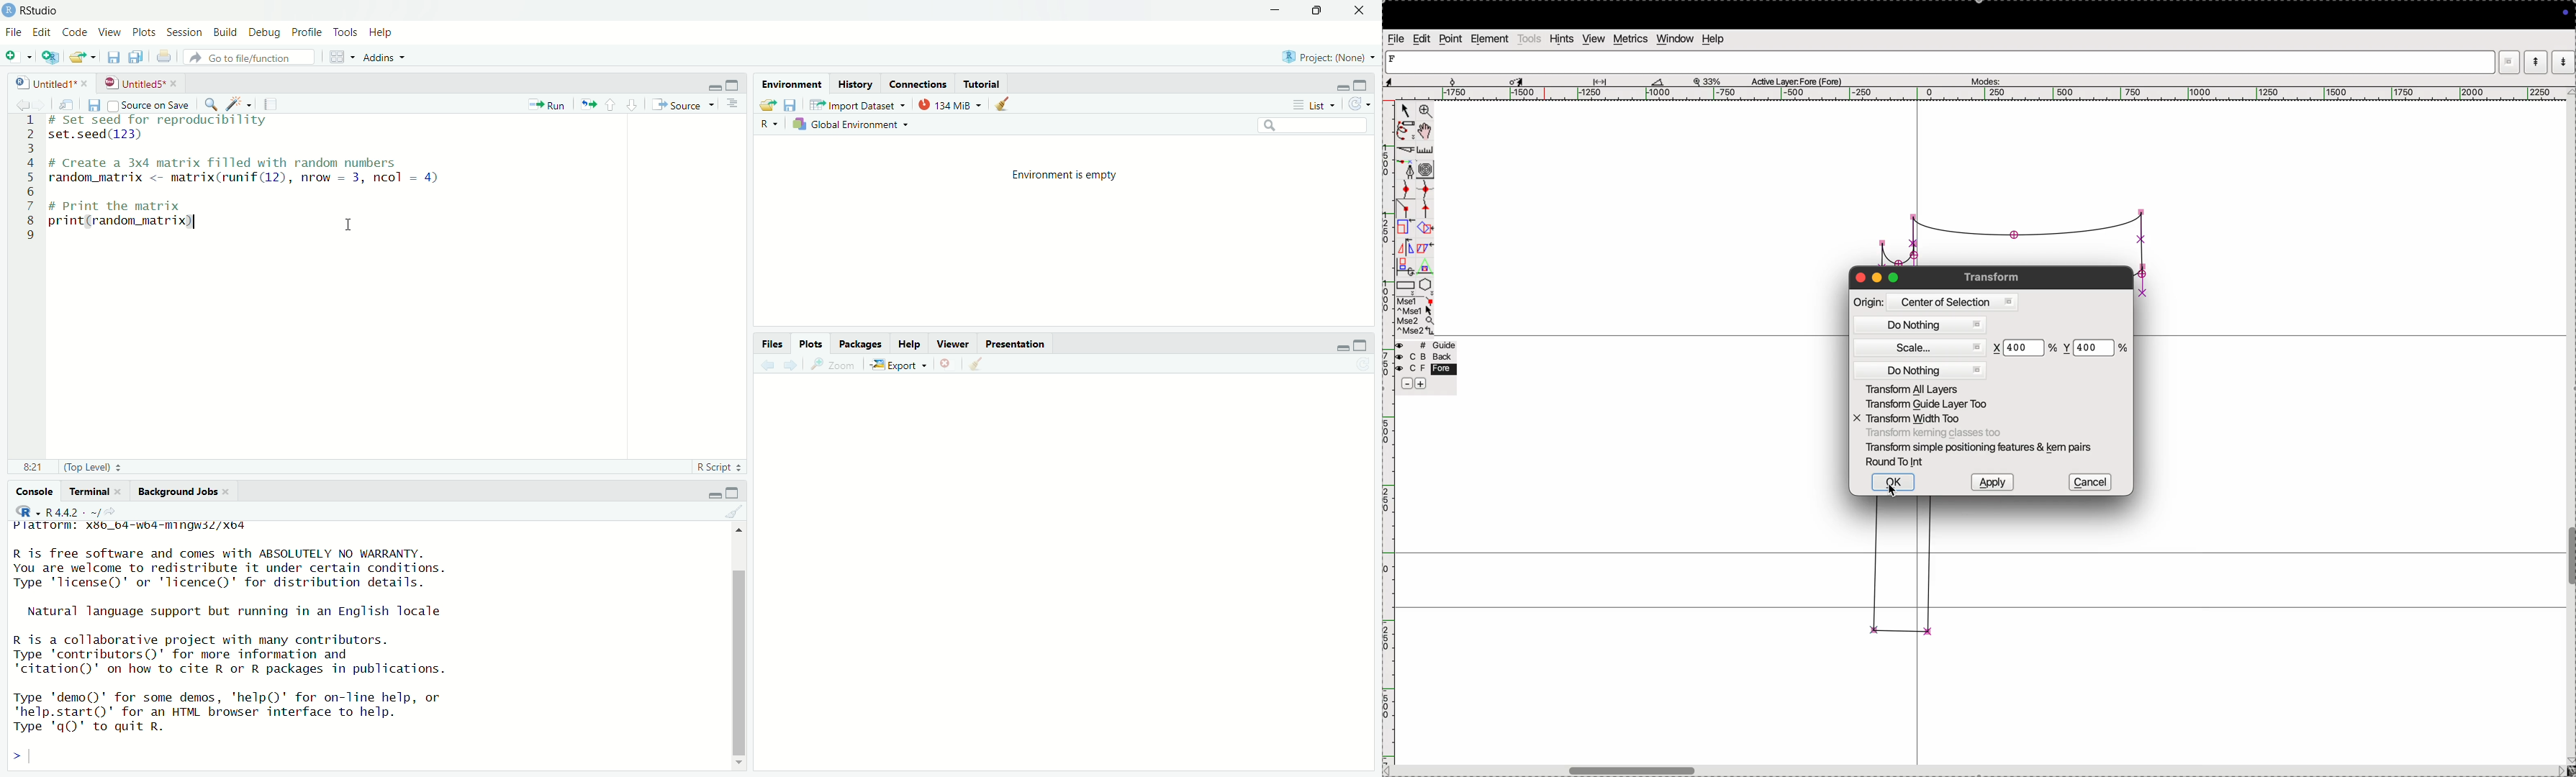 The width and height of the screenshot is (2576, 784). Describe the element at coordinates (265, 31) in the screenshot. I see `Debug` at that location.